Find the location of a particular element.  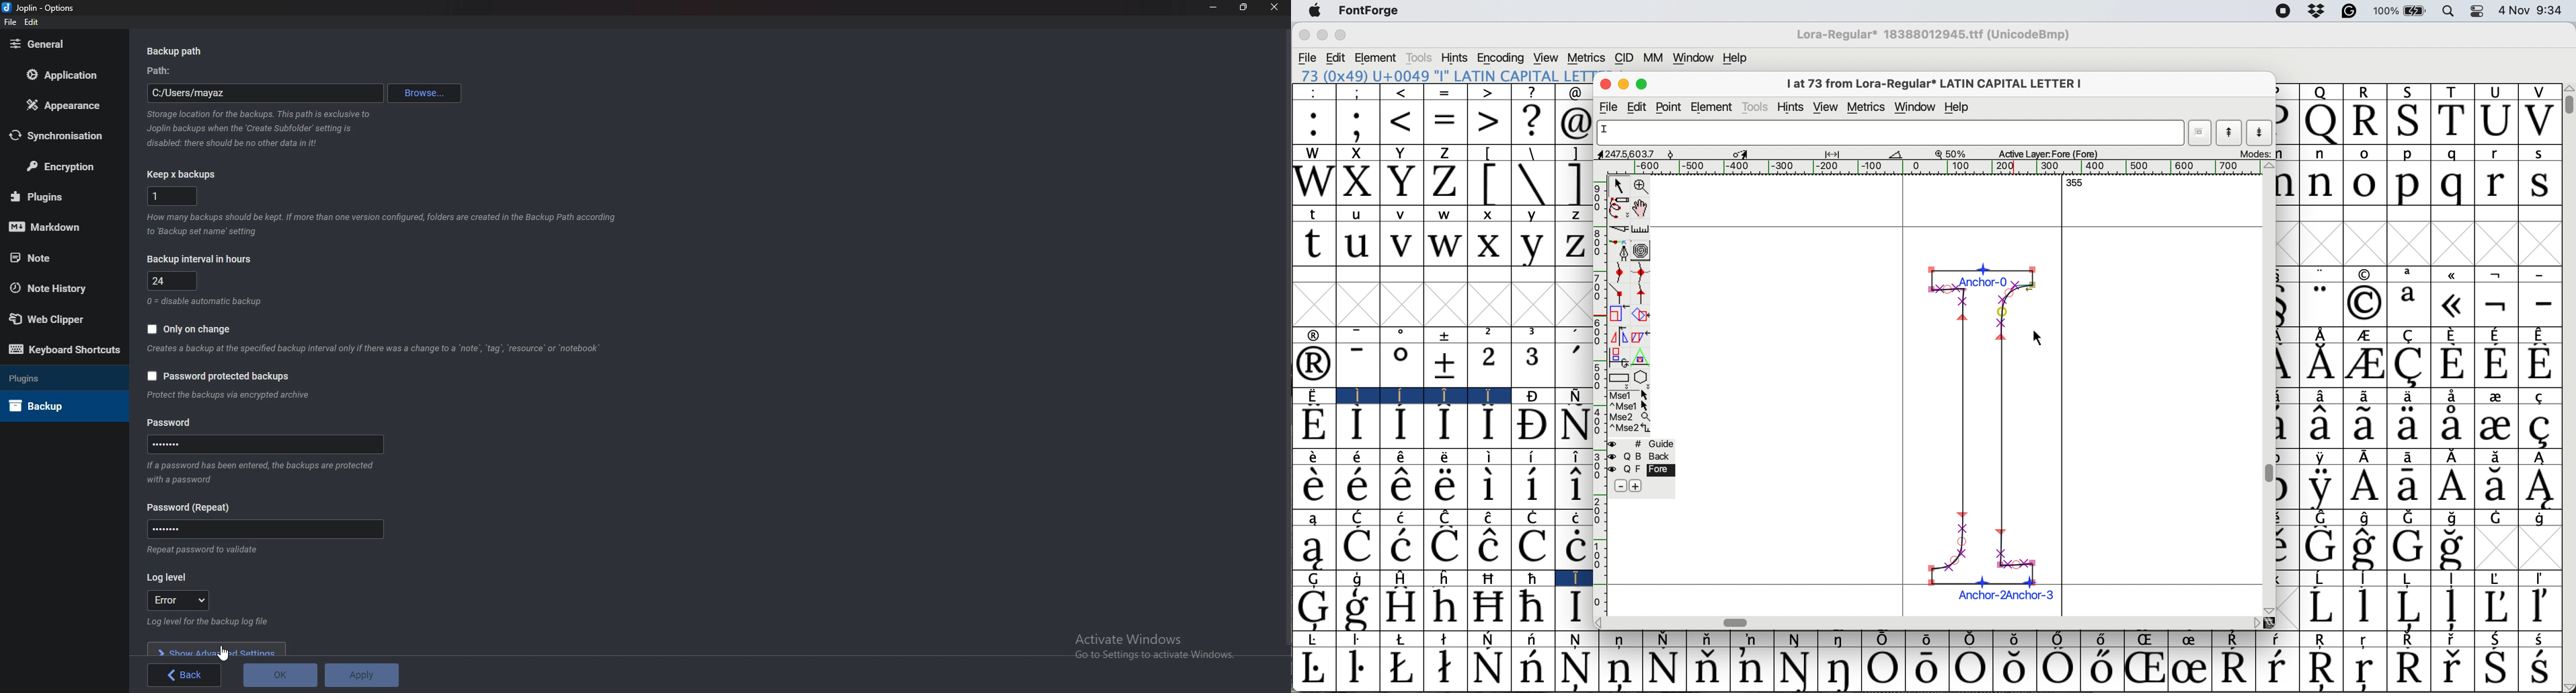

" is located at coordinates (2323, 273).